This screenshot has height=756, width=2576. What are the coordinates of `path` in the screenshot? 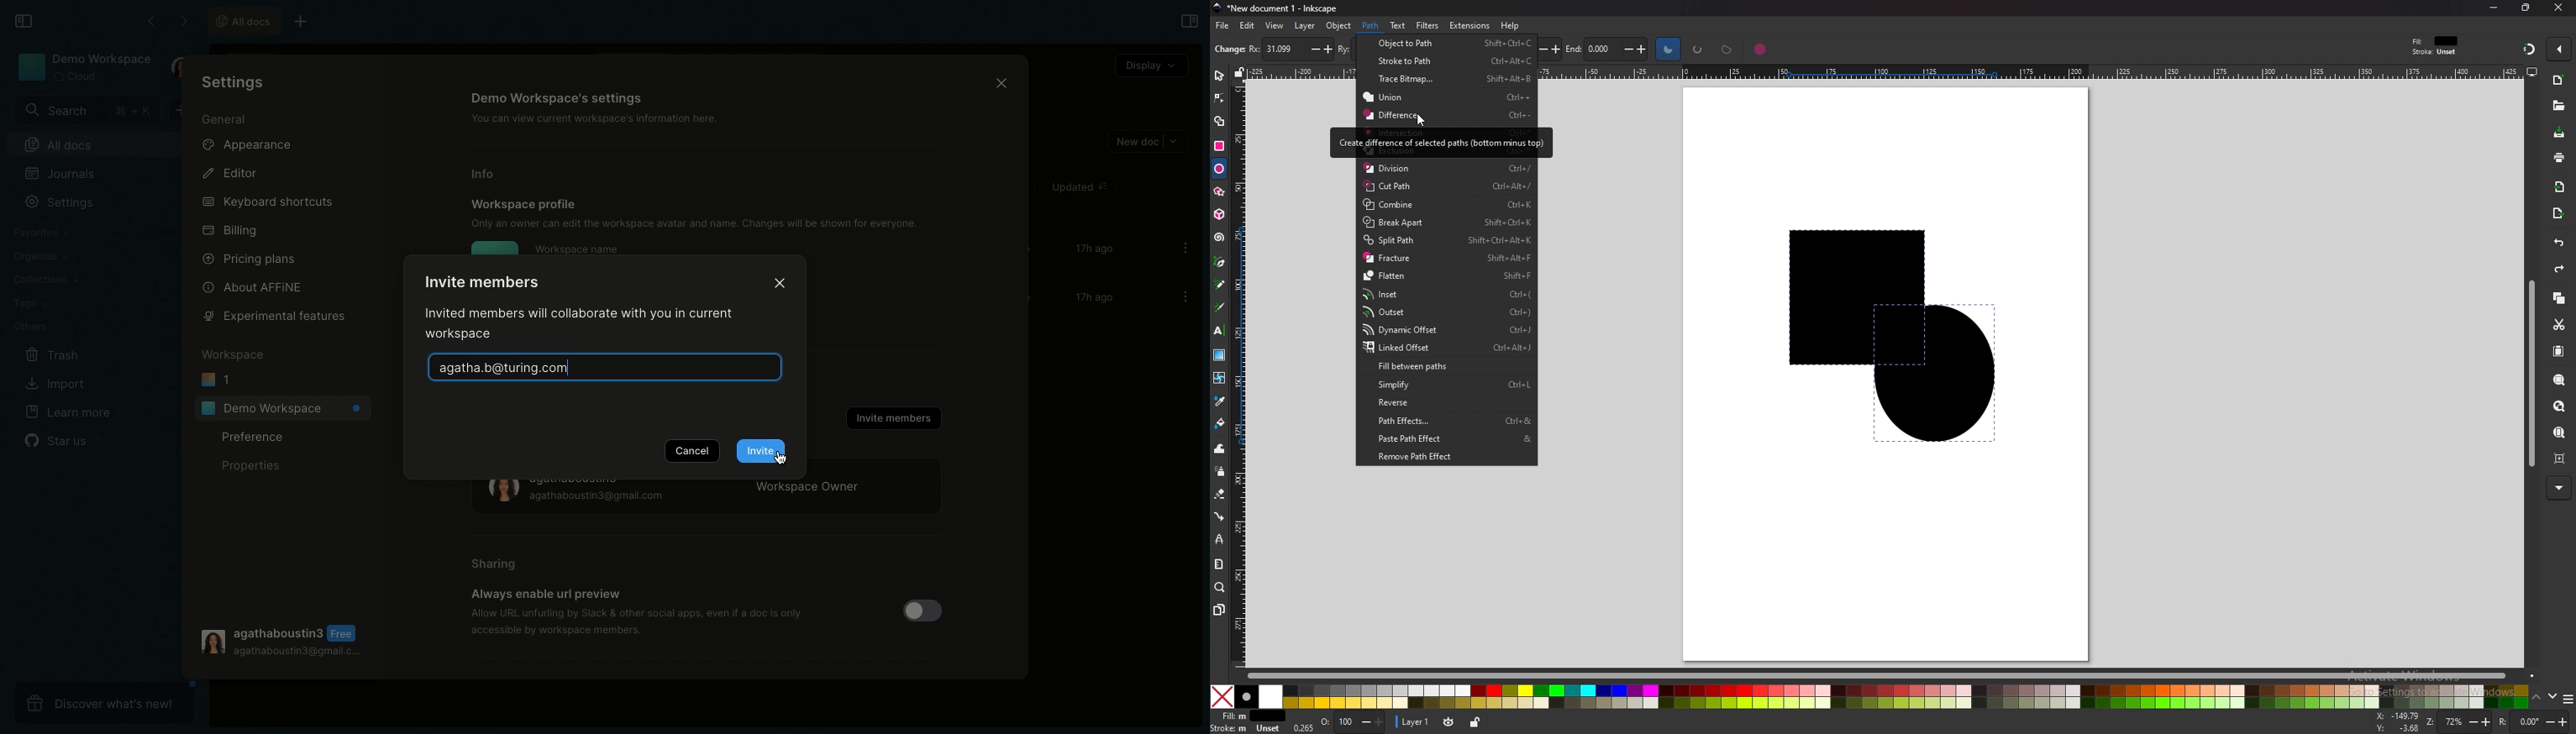 It's located at (1371, 26).